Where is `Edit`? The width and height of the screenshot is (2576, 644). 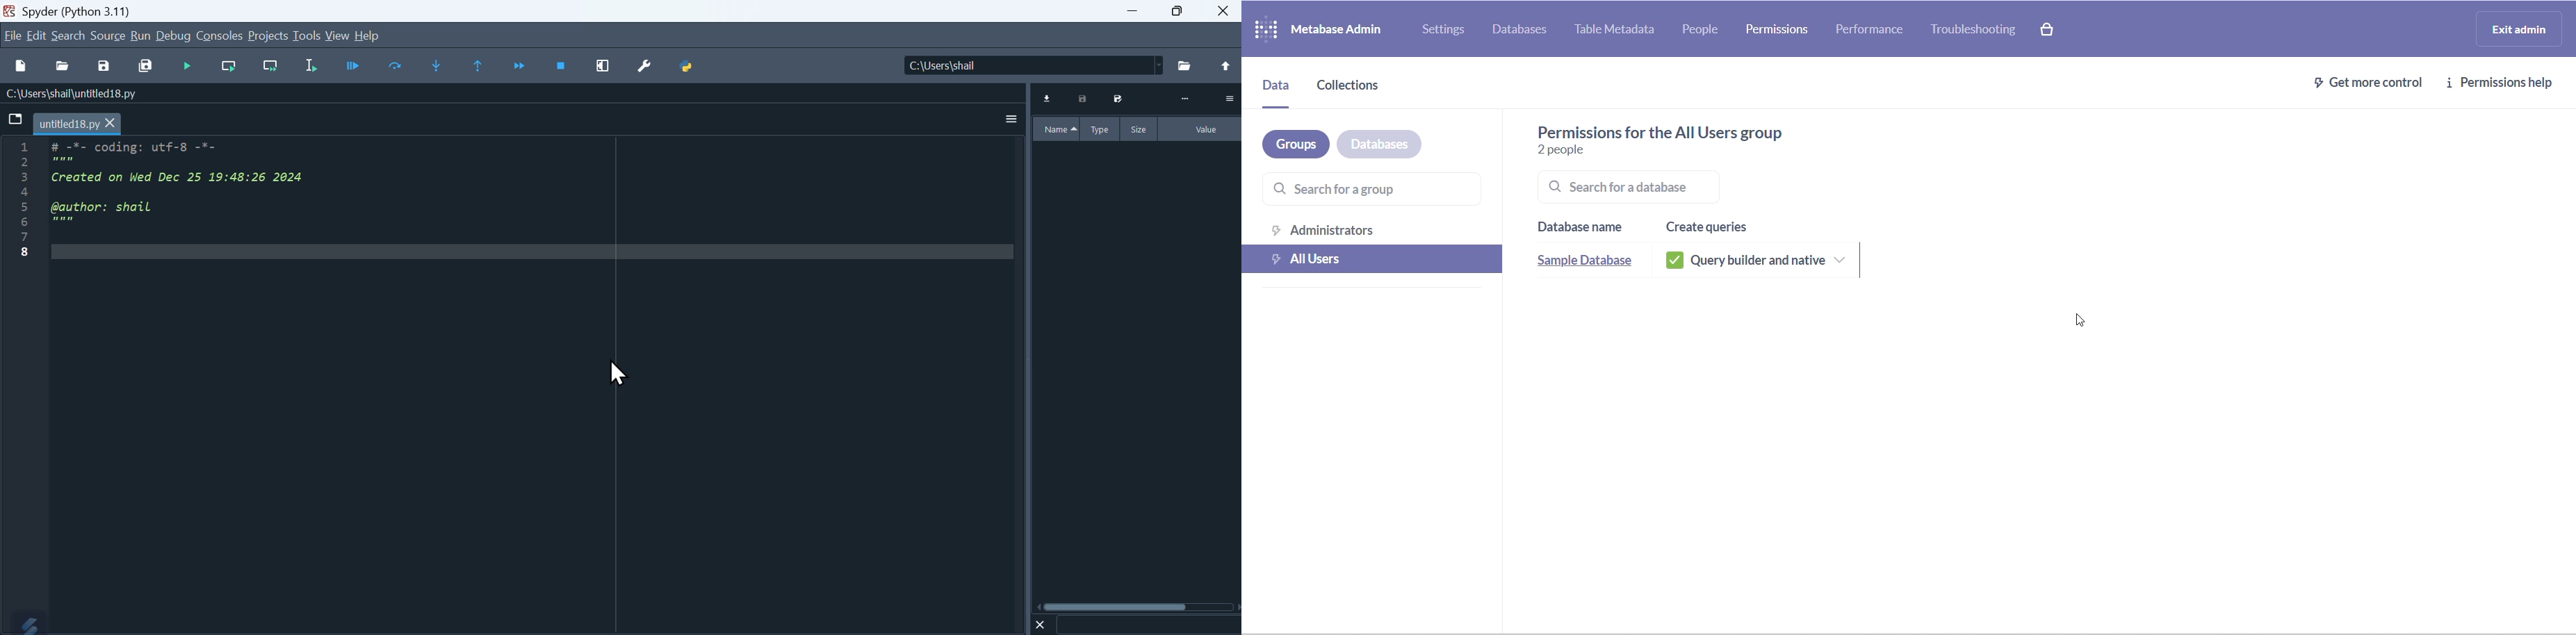
Edit is located at coordinates (38, 35).